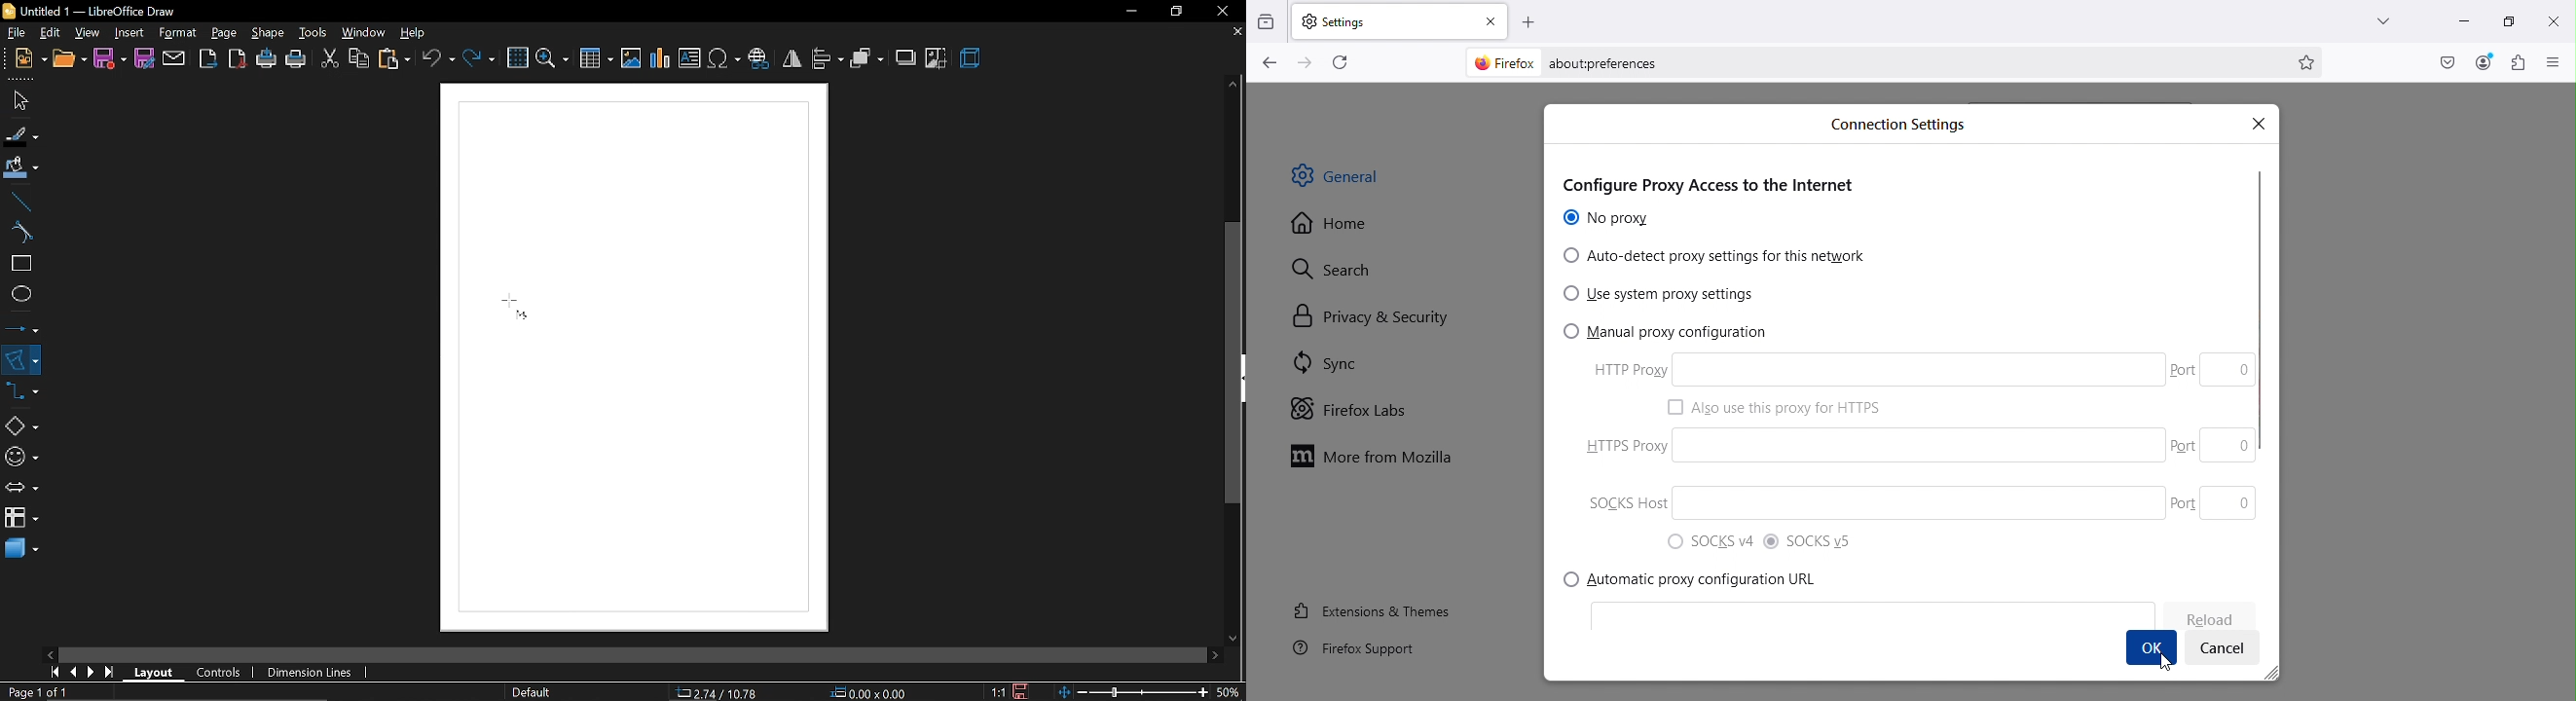 Image resolution: width=2576 pixels, height=728 pixels. I want to click on insert image, so click(633, 58).